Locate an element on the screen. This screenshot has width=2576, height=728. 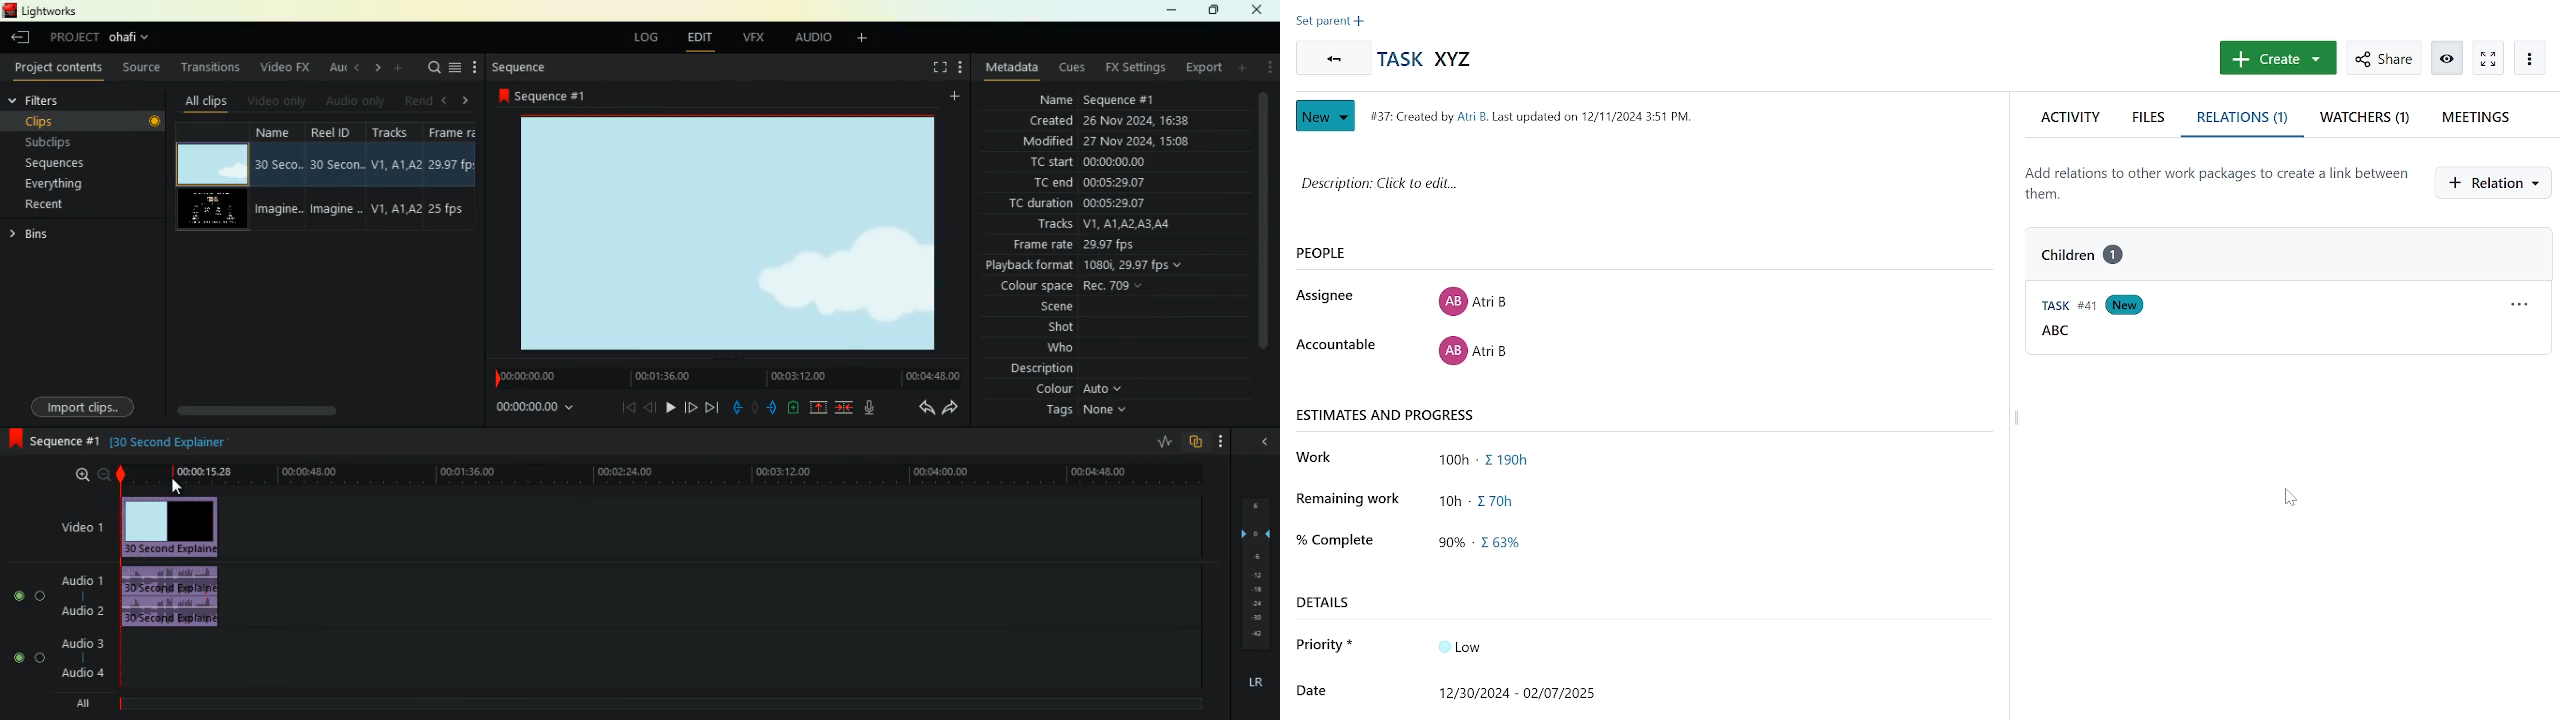
all clips is located at coordinates (208, 102).